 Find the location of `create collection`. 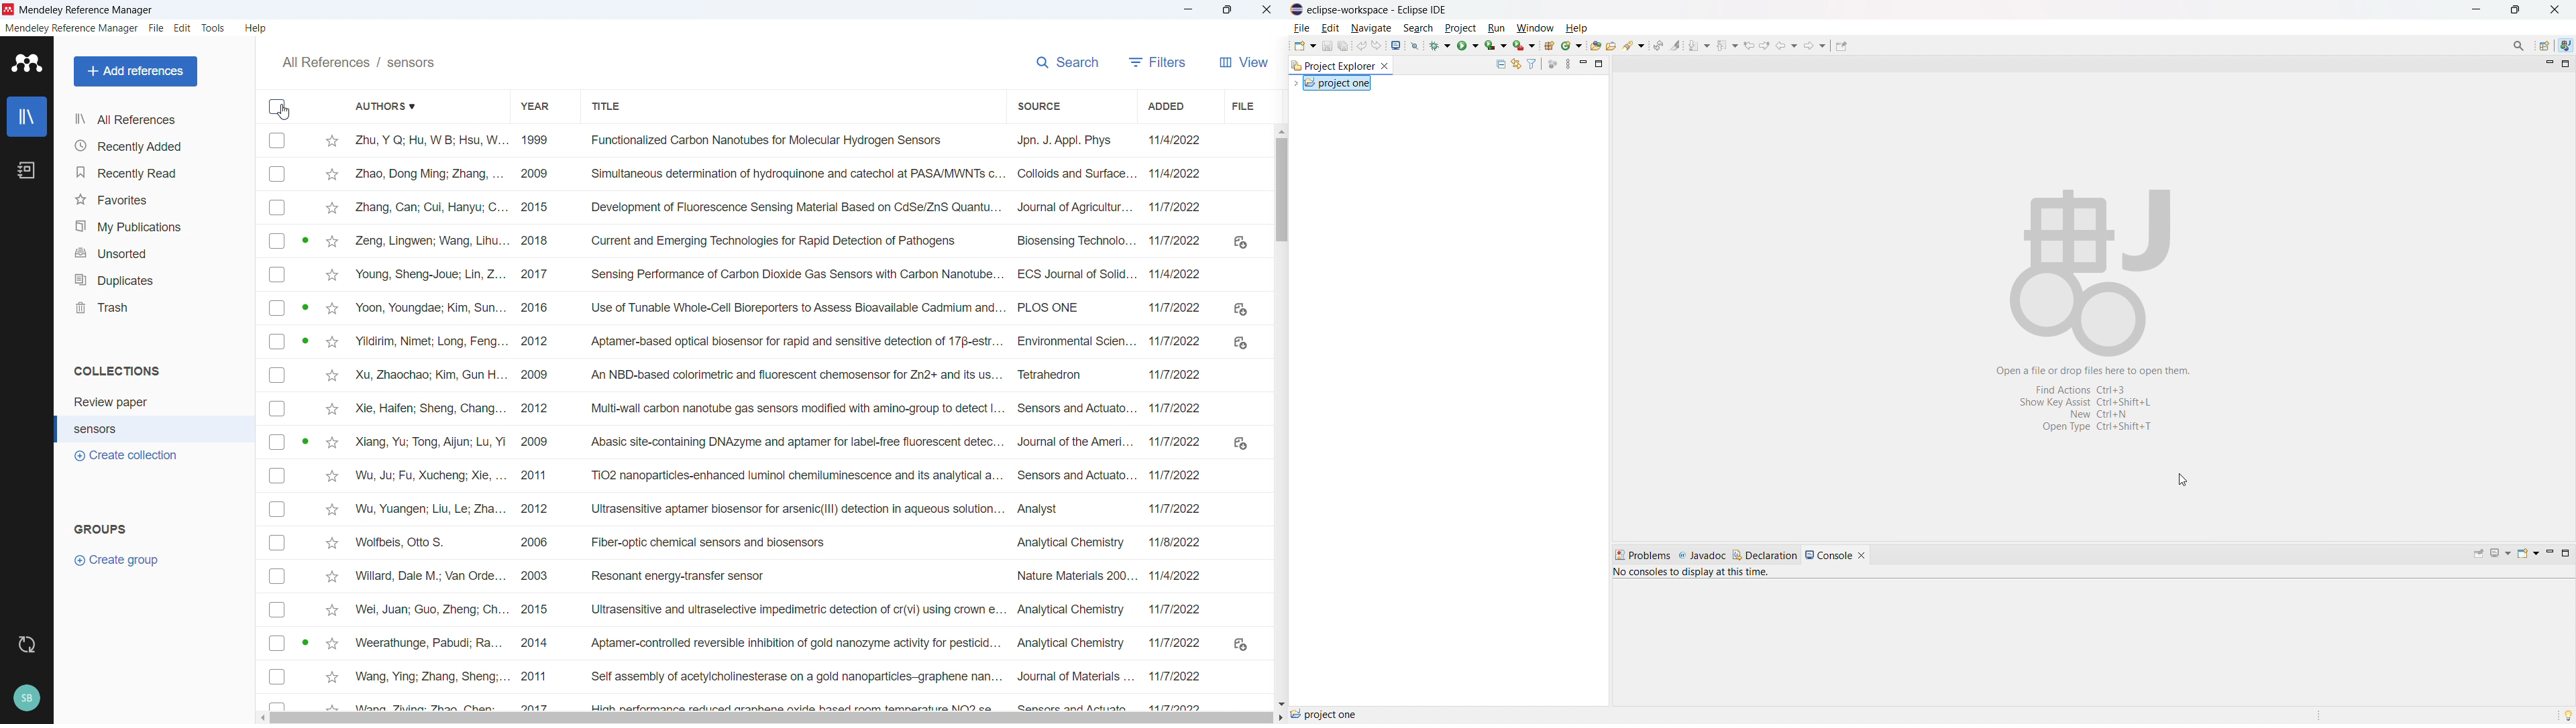

create collection is located at coordinates (129, 456).